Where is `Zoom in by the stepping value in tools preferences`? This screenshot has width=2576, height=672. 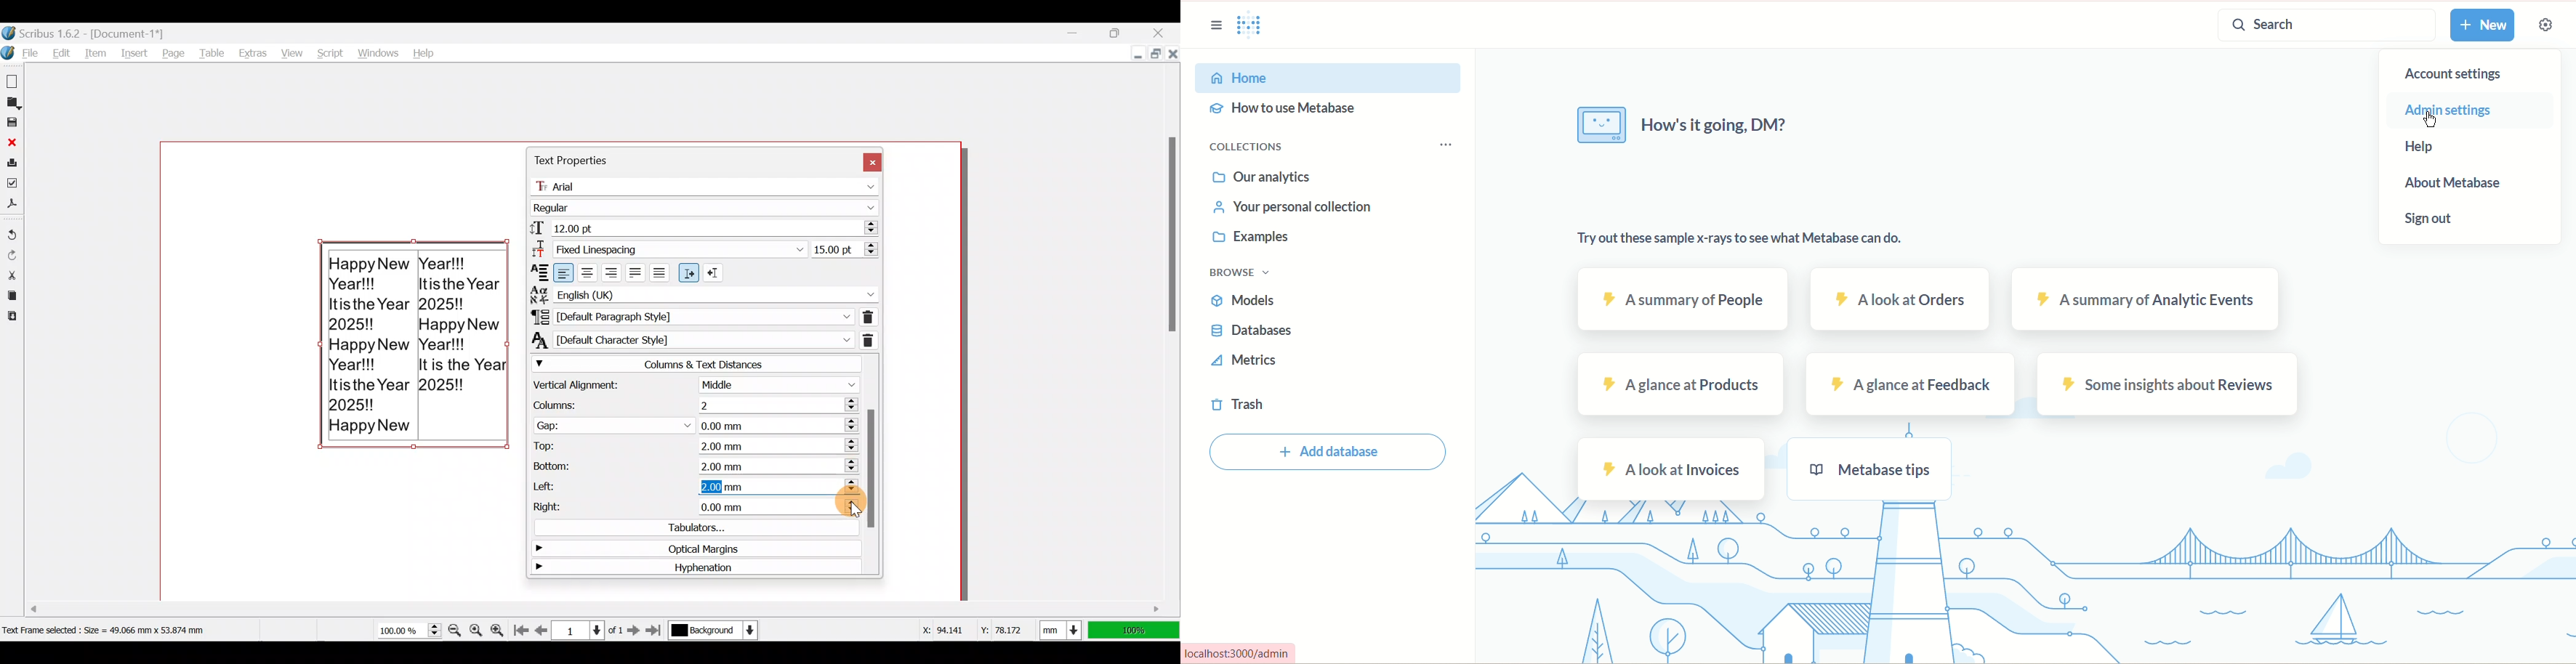 Zoom in by the stepping value in tools preferences is located at coordinates (501, 627).